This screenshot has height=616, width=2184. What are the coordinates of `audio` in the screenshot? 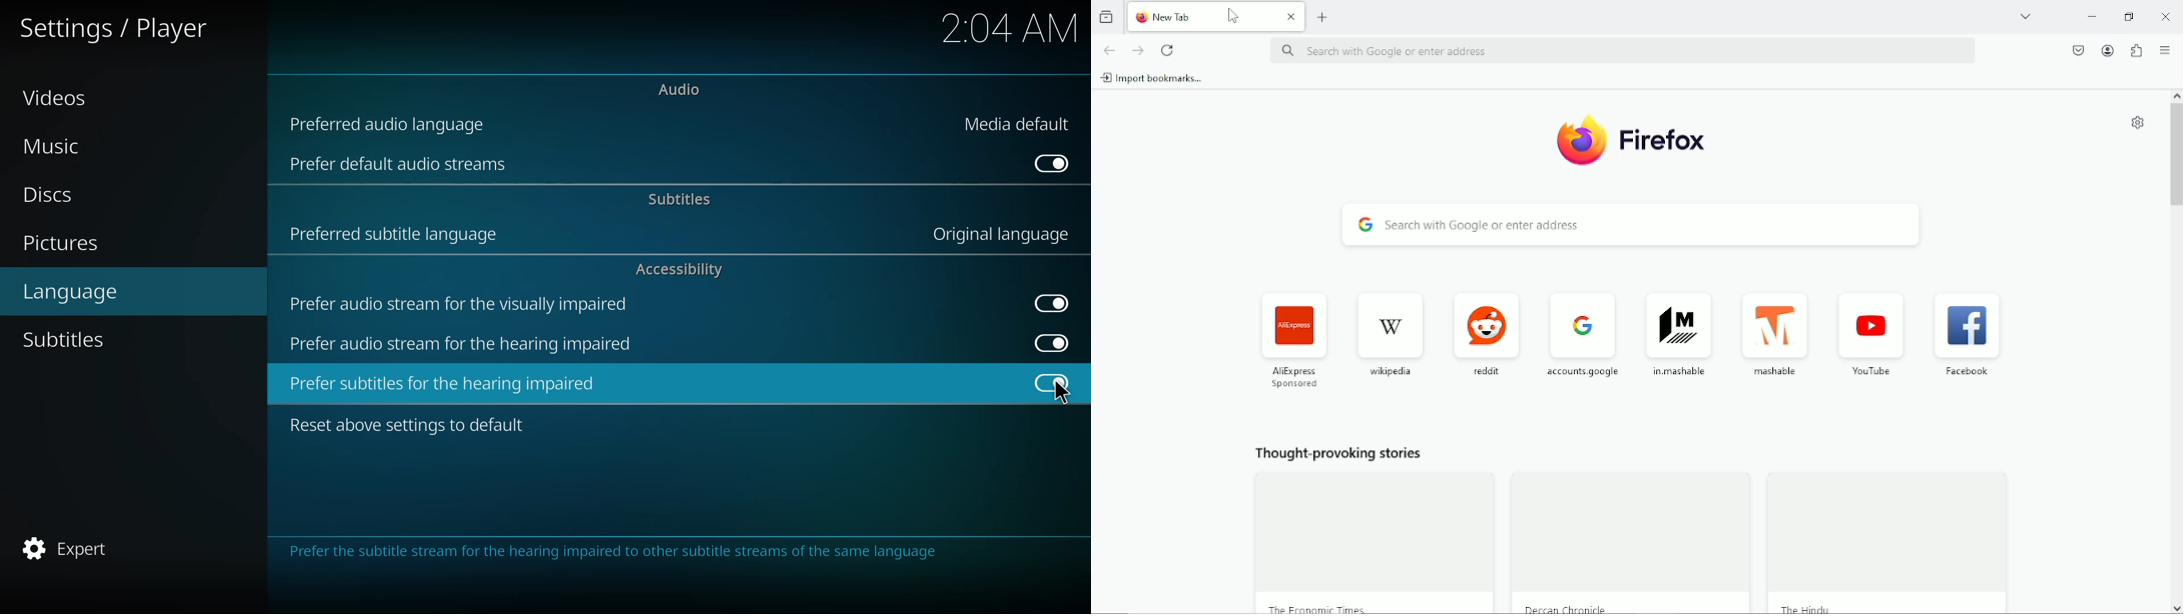 It's located at (681, 90).